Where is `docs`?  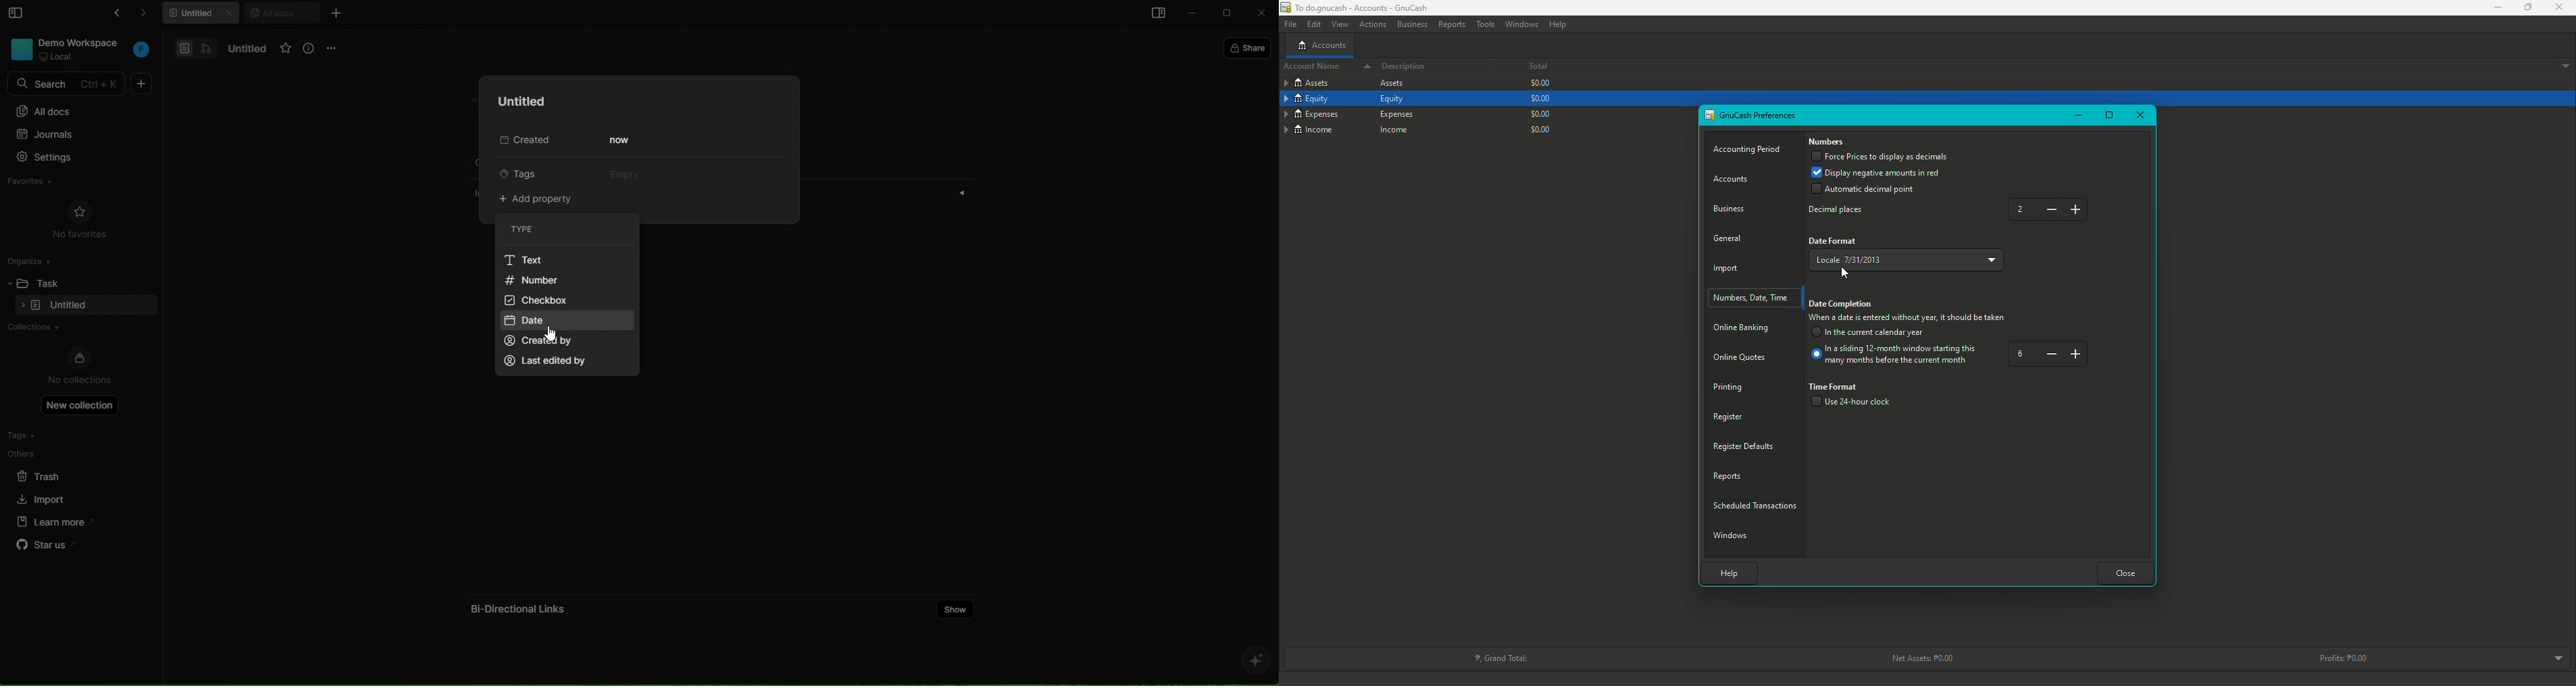 docs is located at coordinates (195, 47).